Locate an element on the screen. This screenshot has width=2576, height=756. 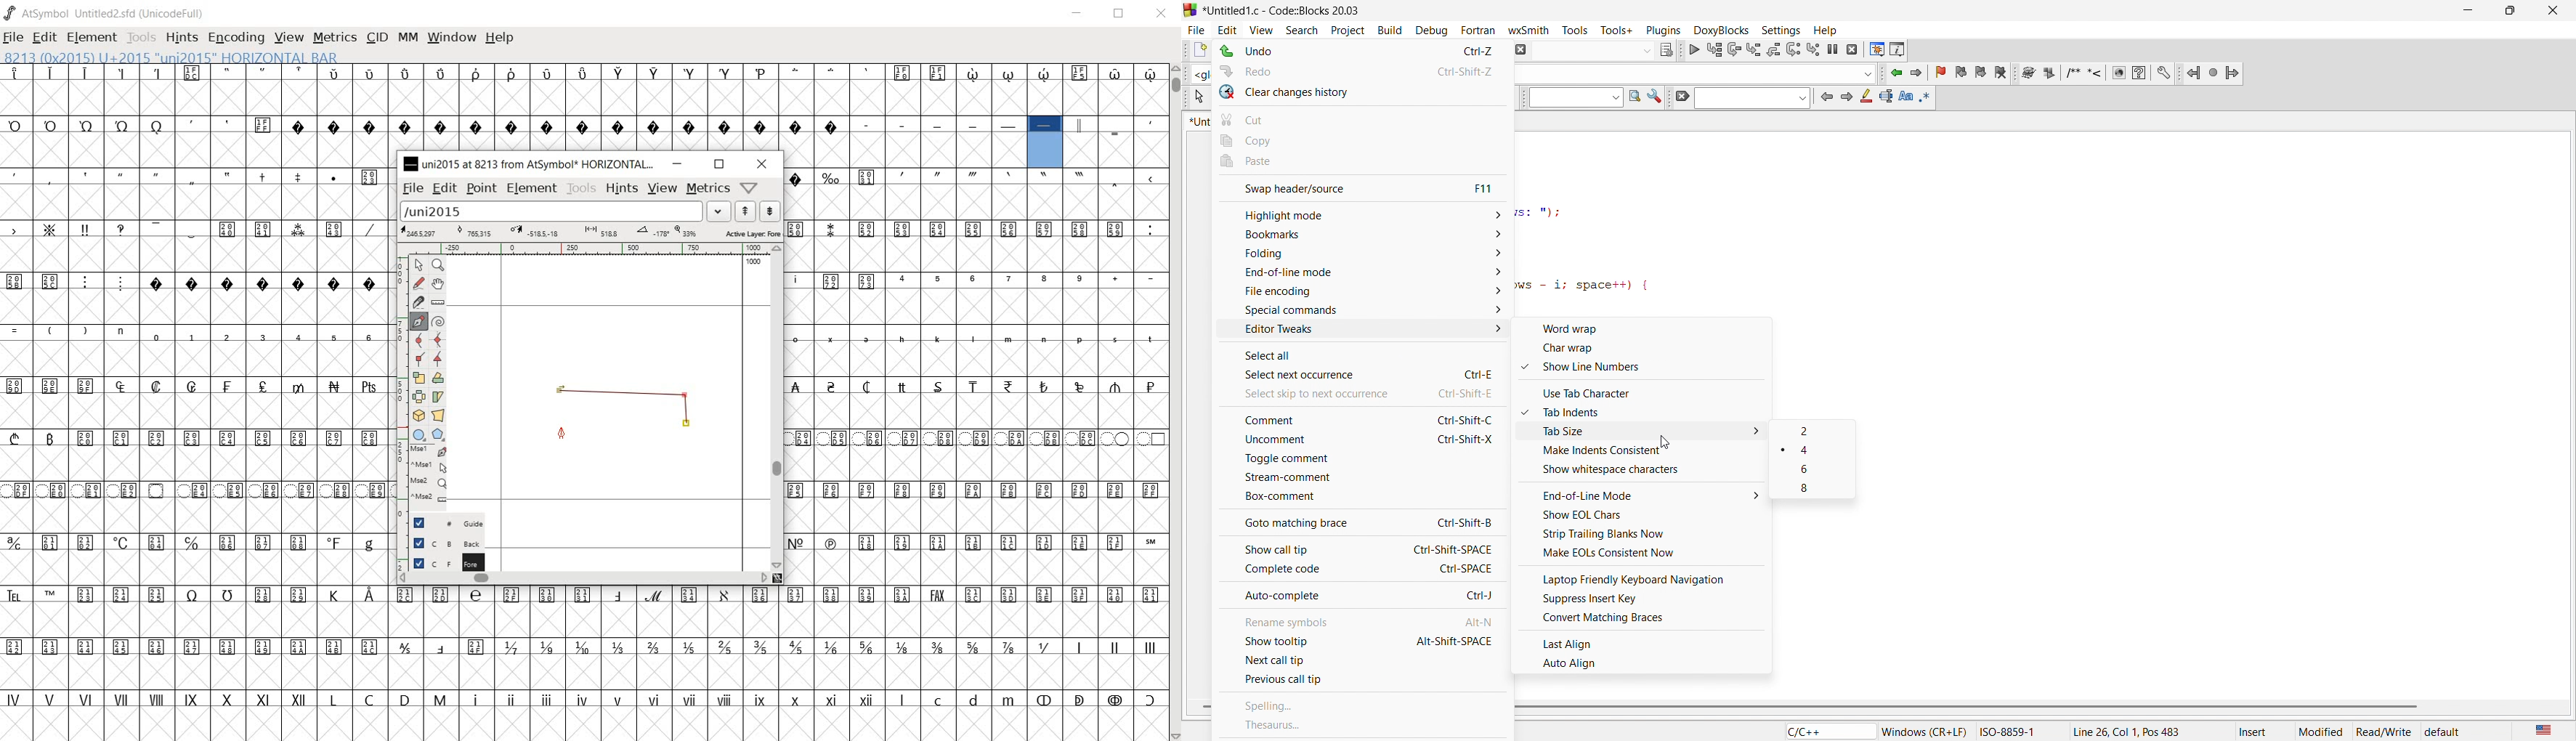
mse1 mse1 mse2 mse2 is located at coordinates (421, 476).